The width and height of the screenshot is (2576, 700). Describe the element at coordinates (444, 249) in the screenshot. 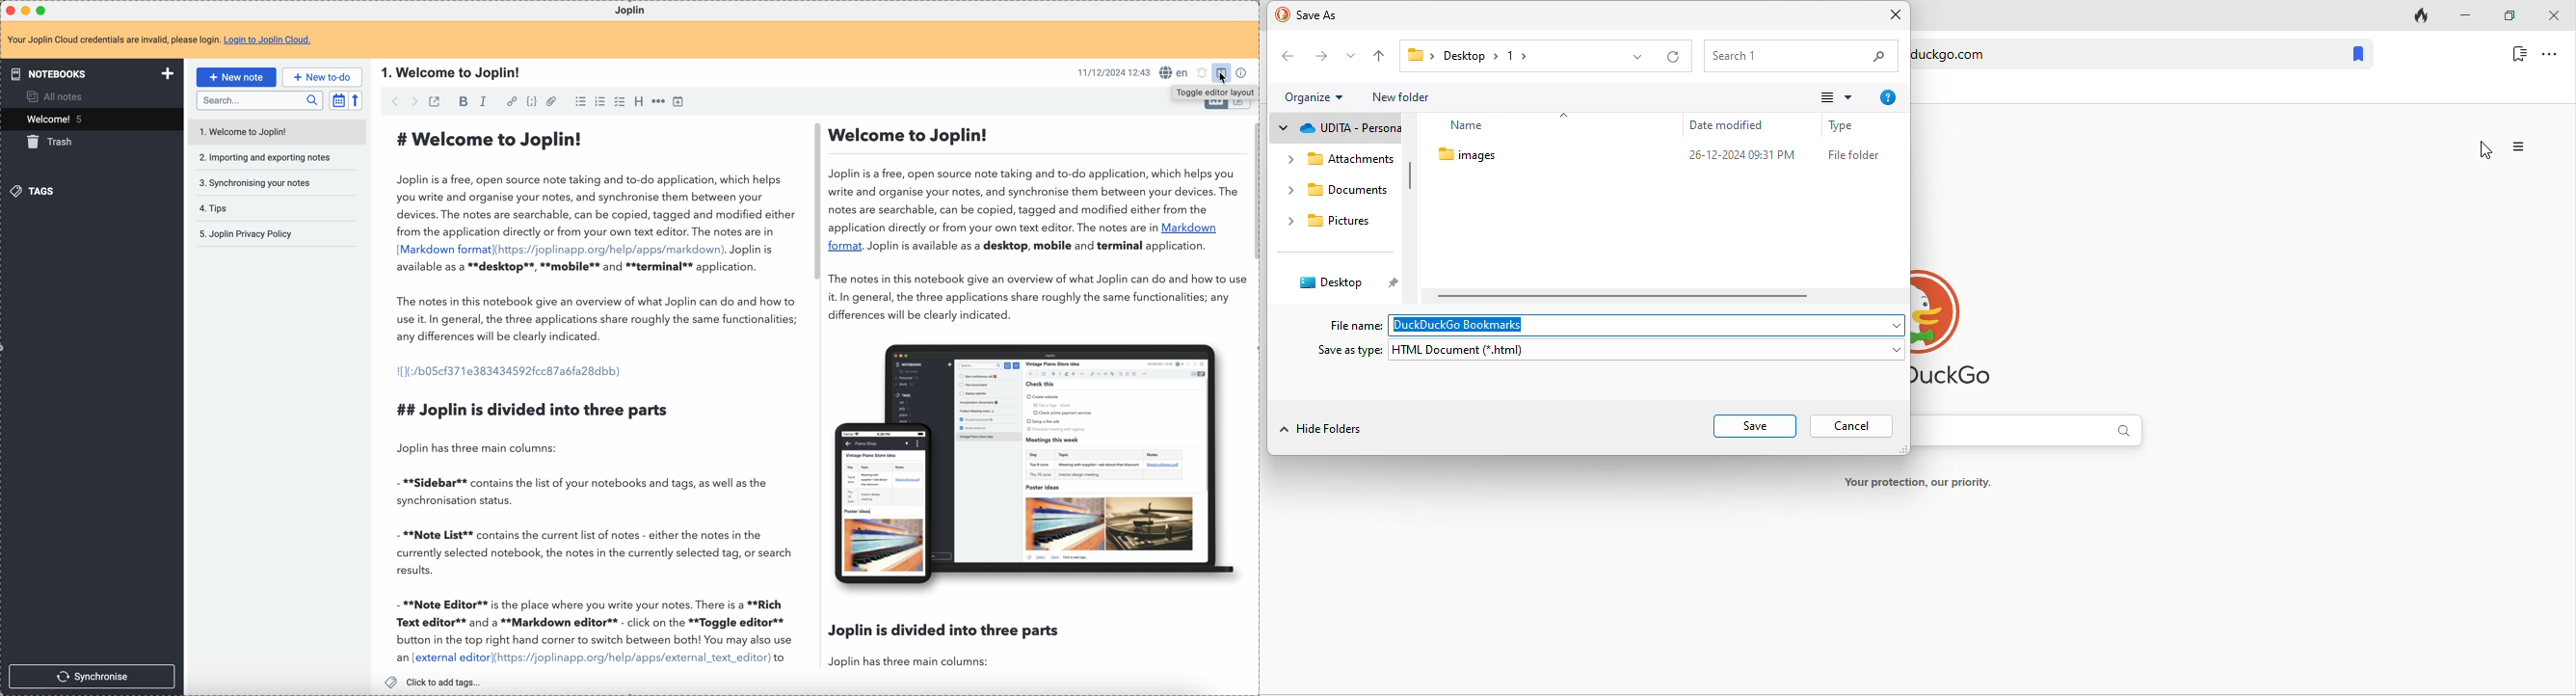

I see `[Markdown format]` at that location.